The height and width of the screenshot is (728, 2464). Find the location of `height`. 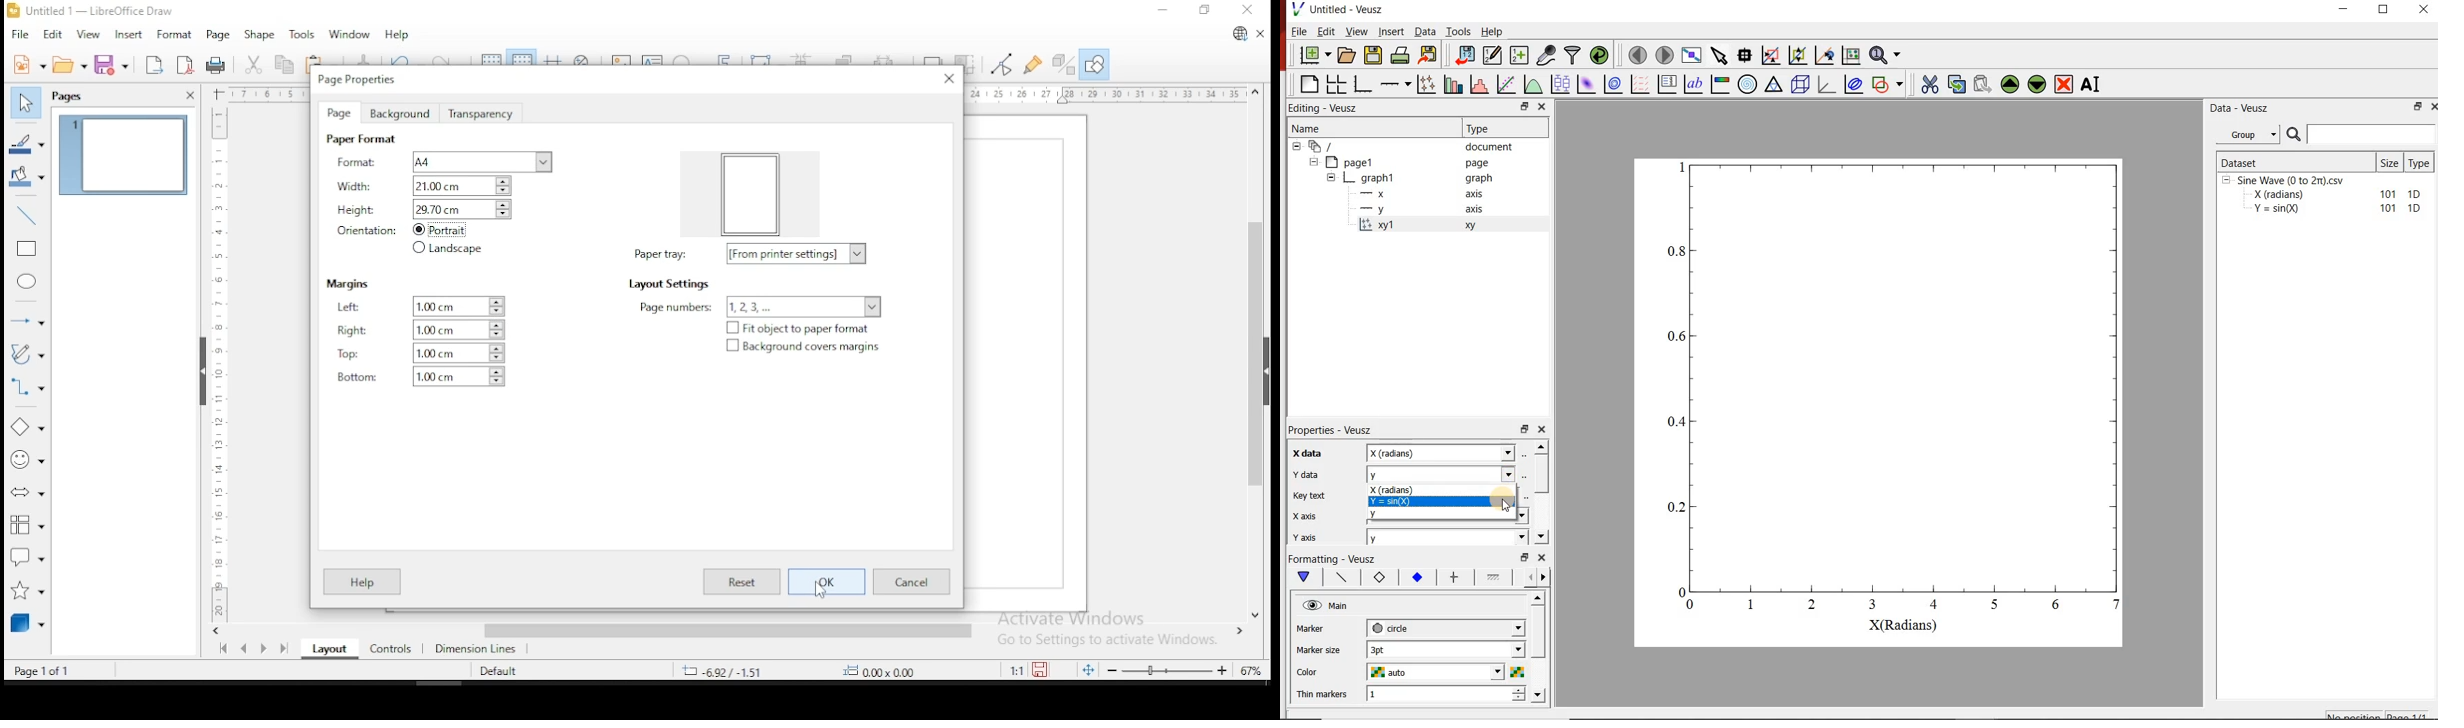

height is located at coordinates (438, 210).